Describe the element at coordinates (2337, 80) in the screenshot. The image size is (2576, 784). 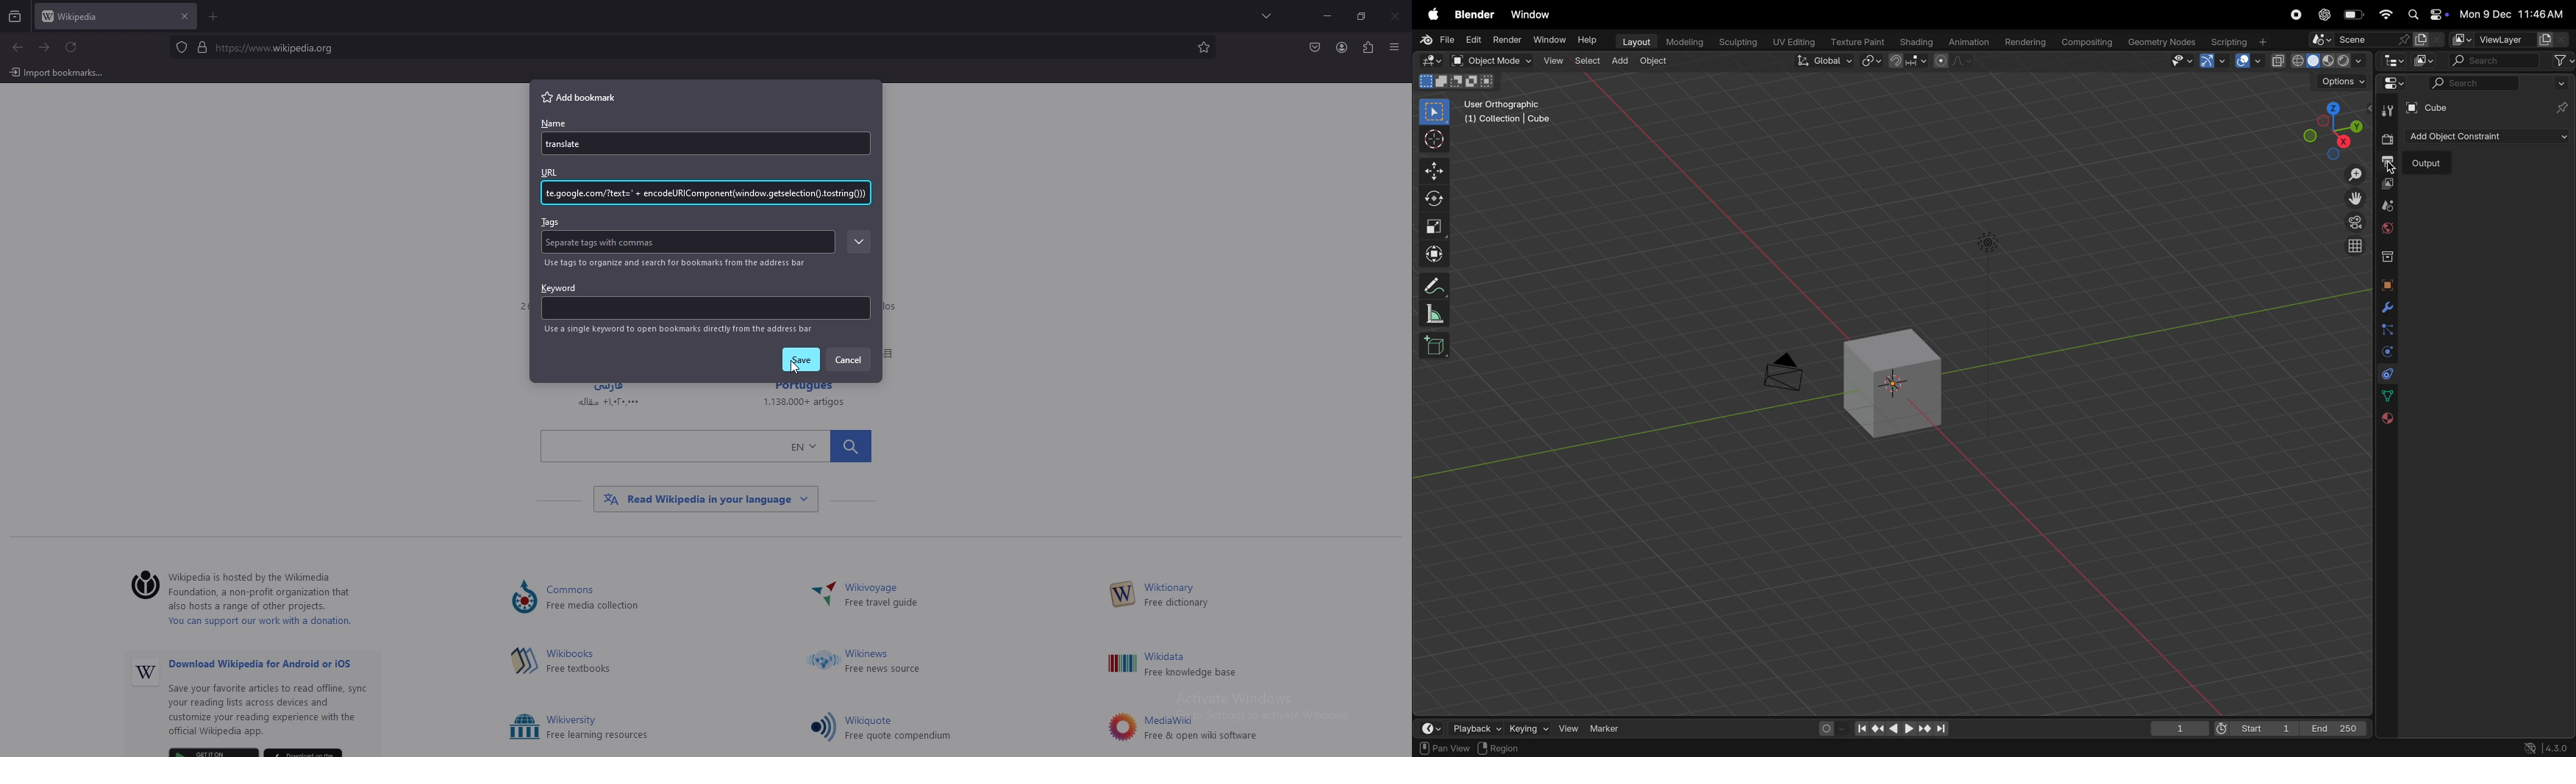
I see `options` at that location.